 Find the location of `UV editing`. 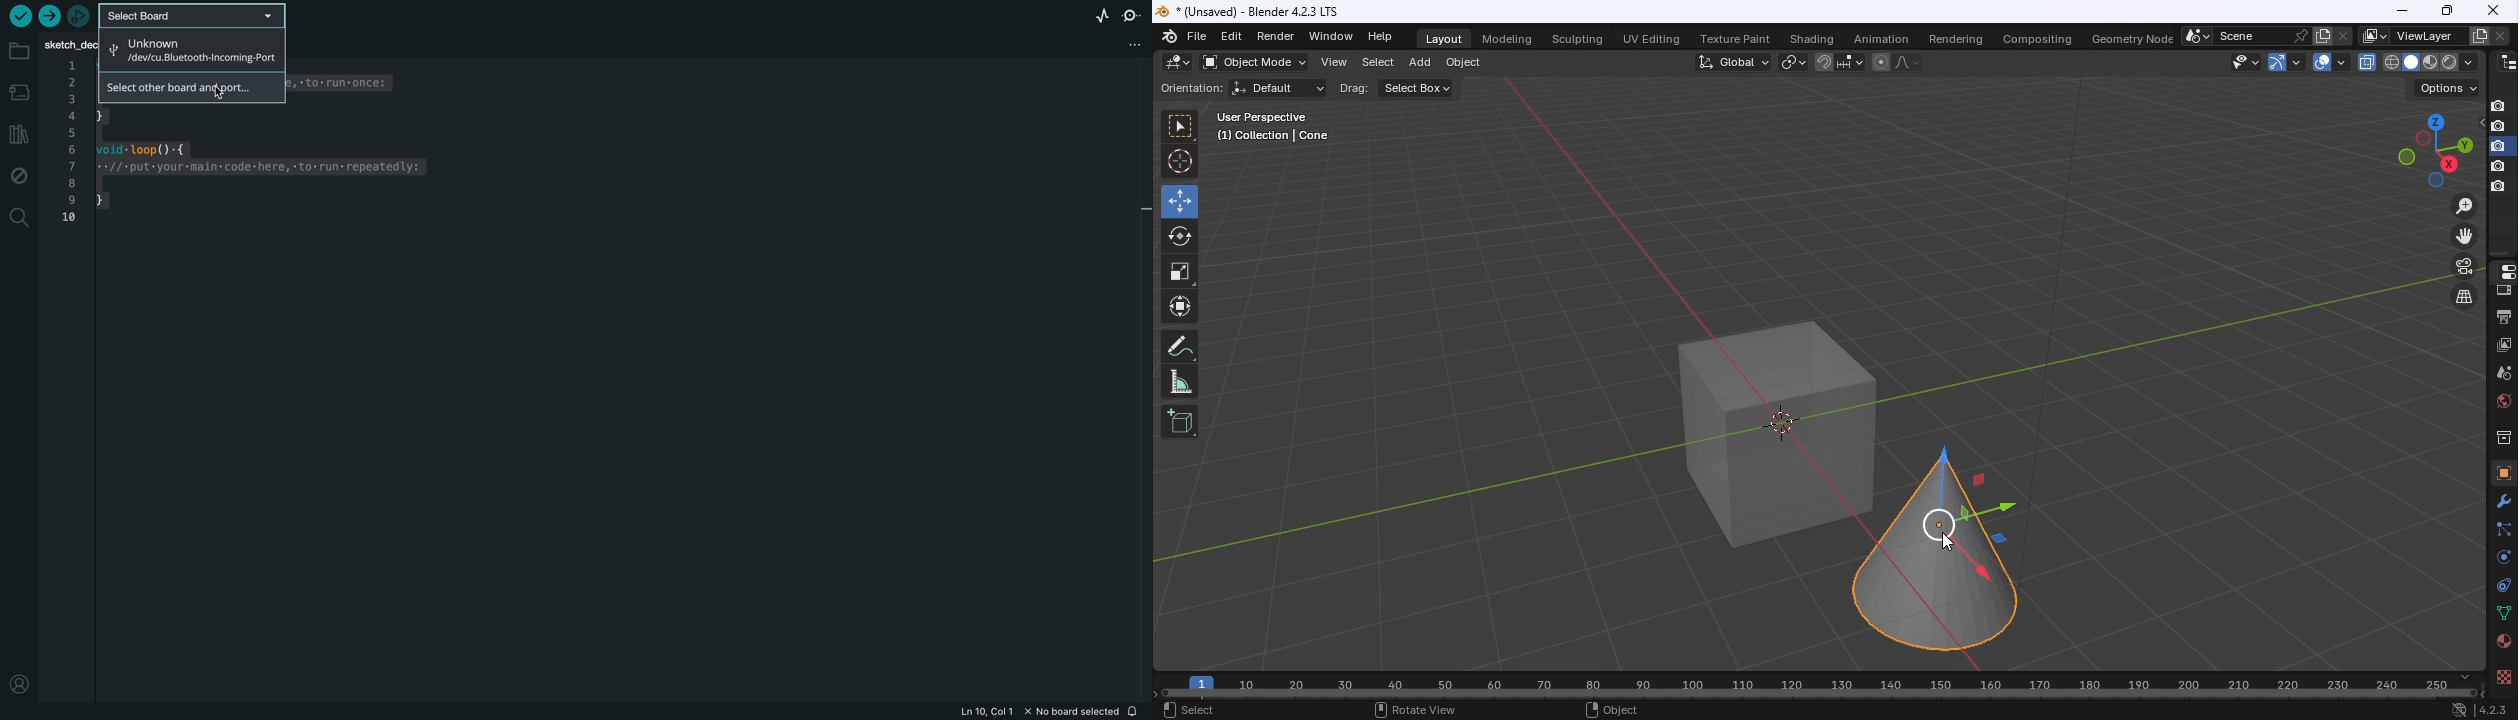

UV editing is located at coordinates (1655, 36).